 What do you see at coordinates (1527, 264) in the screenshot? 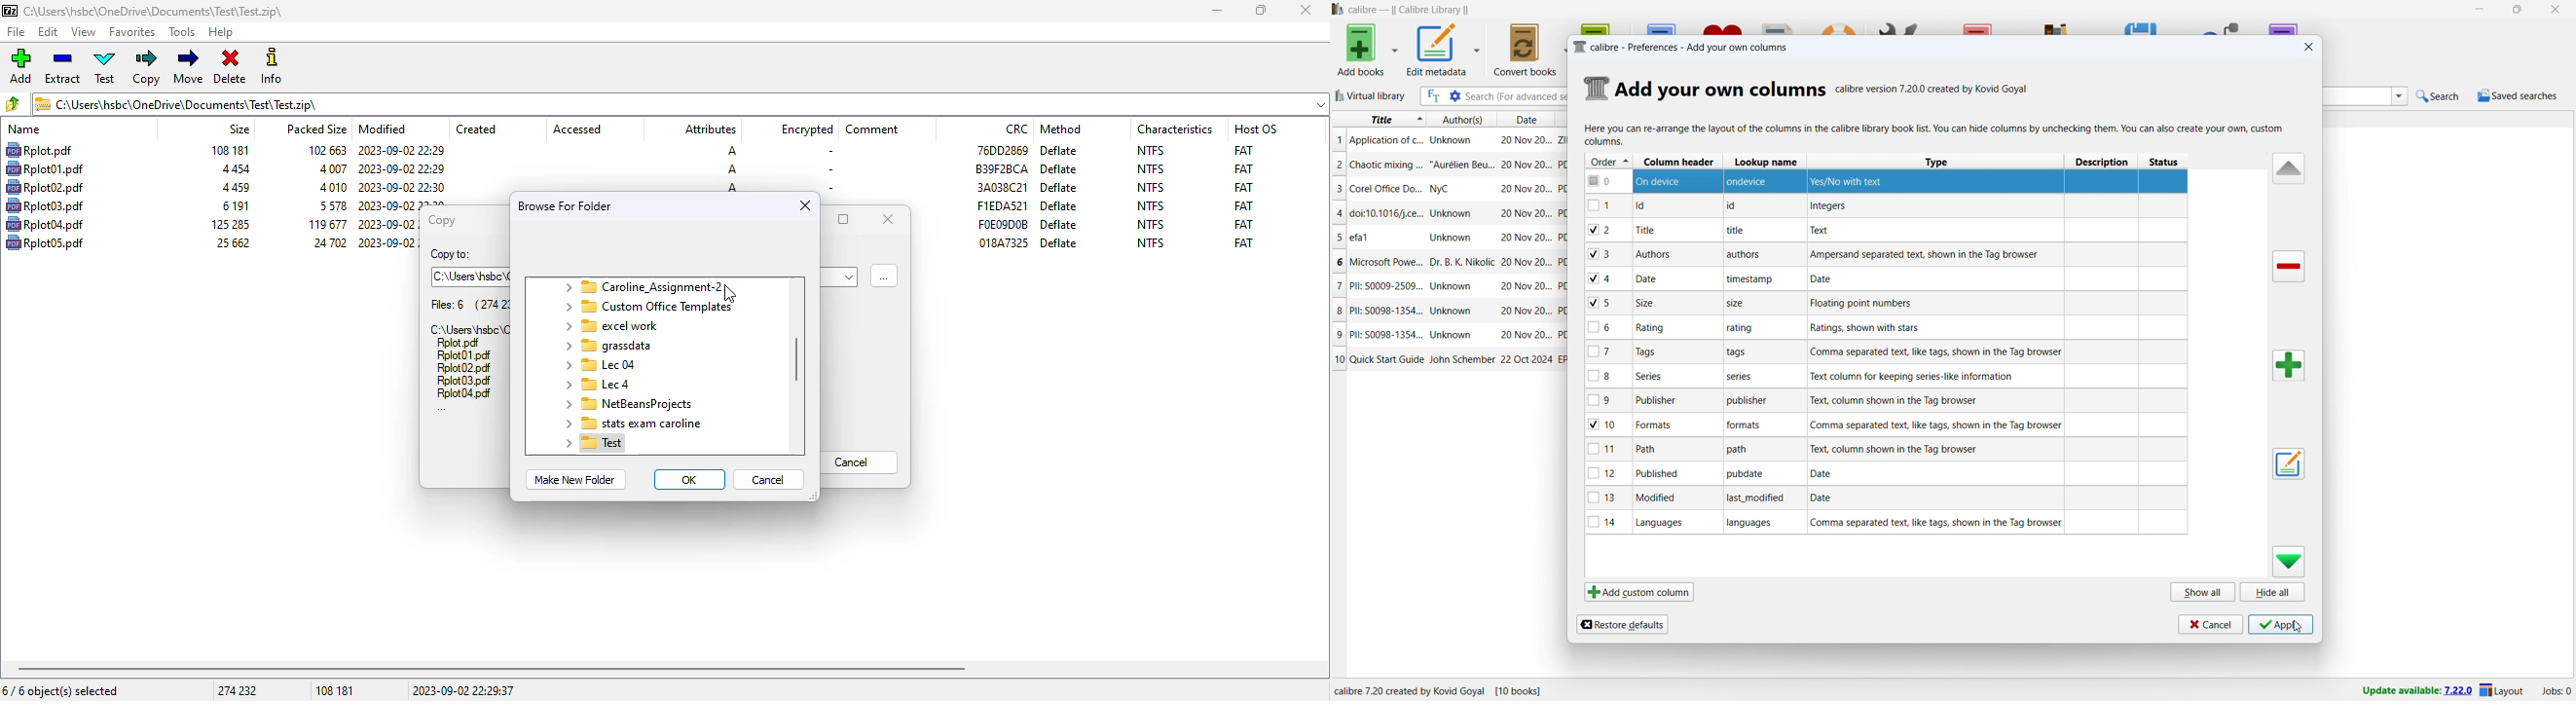
I see `date` at bounding box center [1527, 264].